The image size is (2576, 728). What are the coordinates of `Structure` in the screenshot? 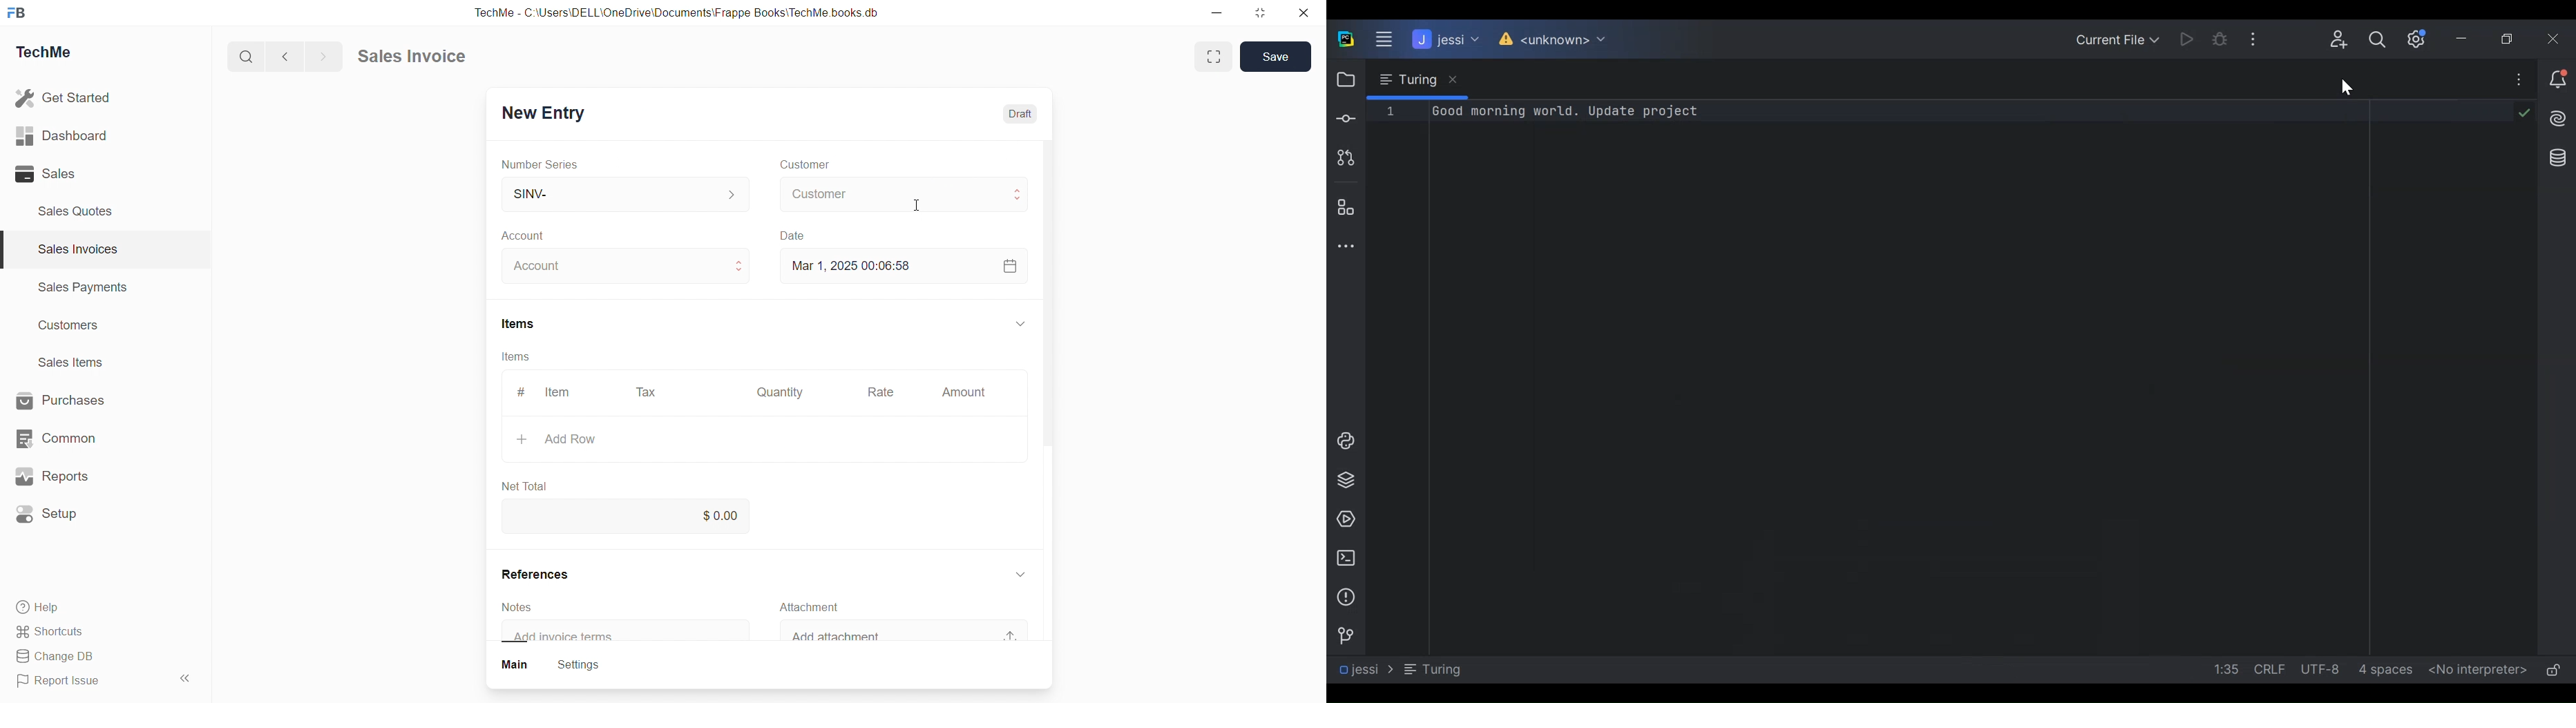 It's located at (1343, 206).